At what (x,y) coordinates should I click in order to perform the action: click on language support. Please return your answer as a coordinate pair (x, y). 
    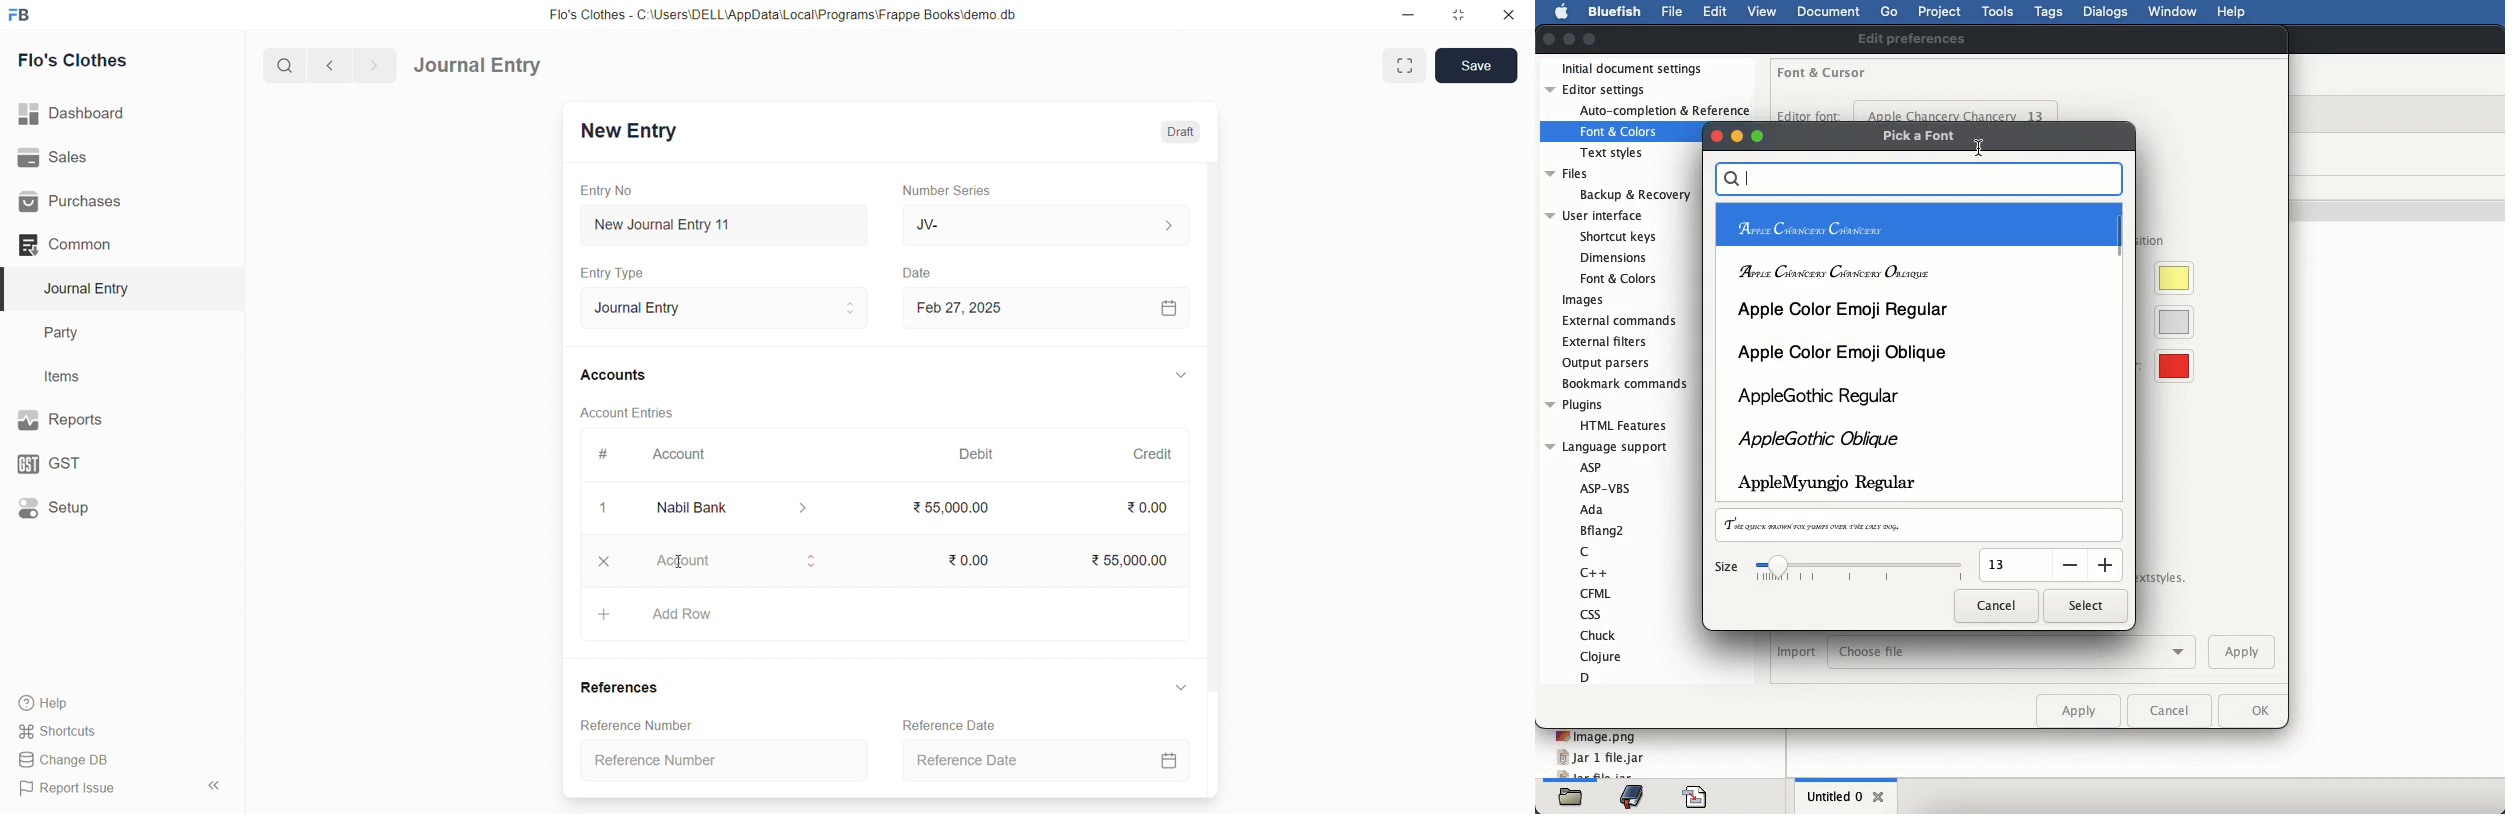
    Looking at the image, I should click on (1619, 563).